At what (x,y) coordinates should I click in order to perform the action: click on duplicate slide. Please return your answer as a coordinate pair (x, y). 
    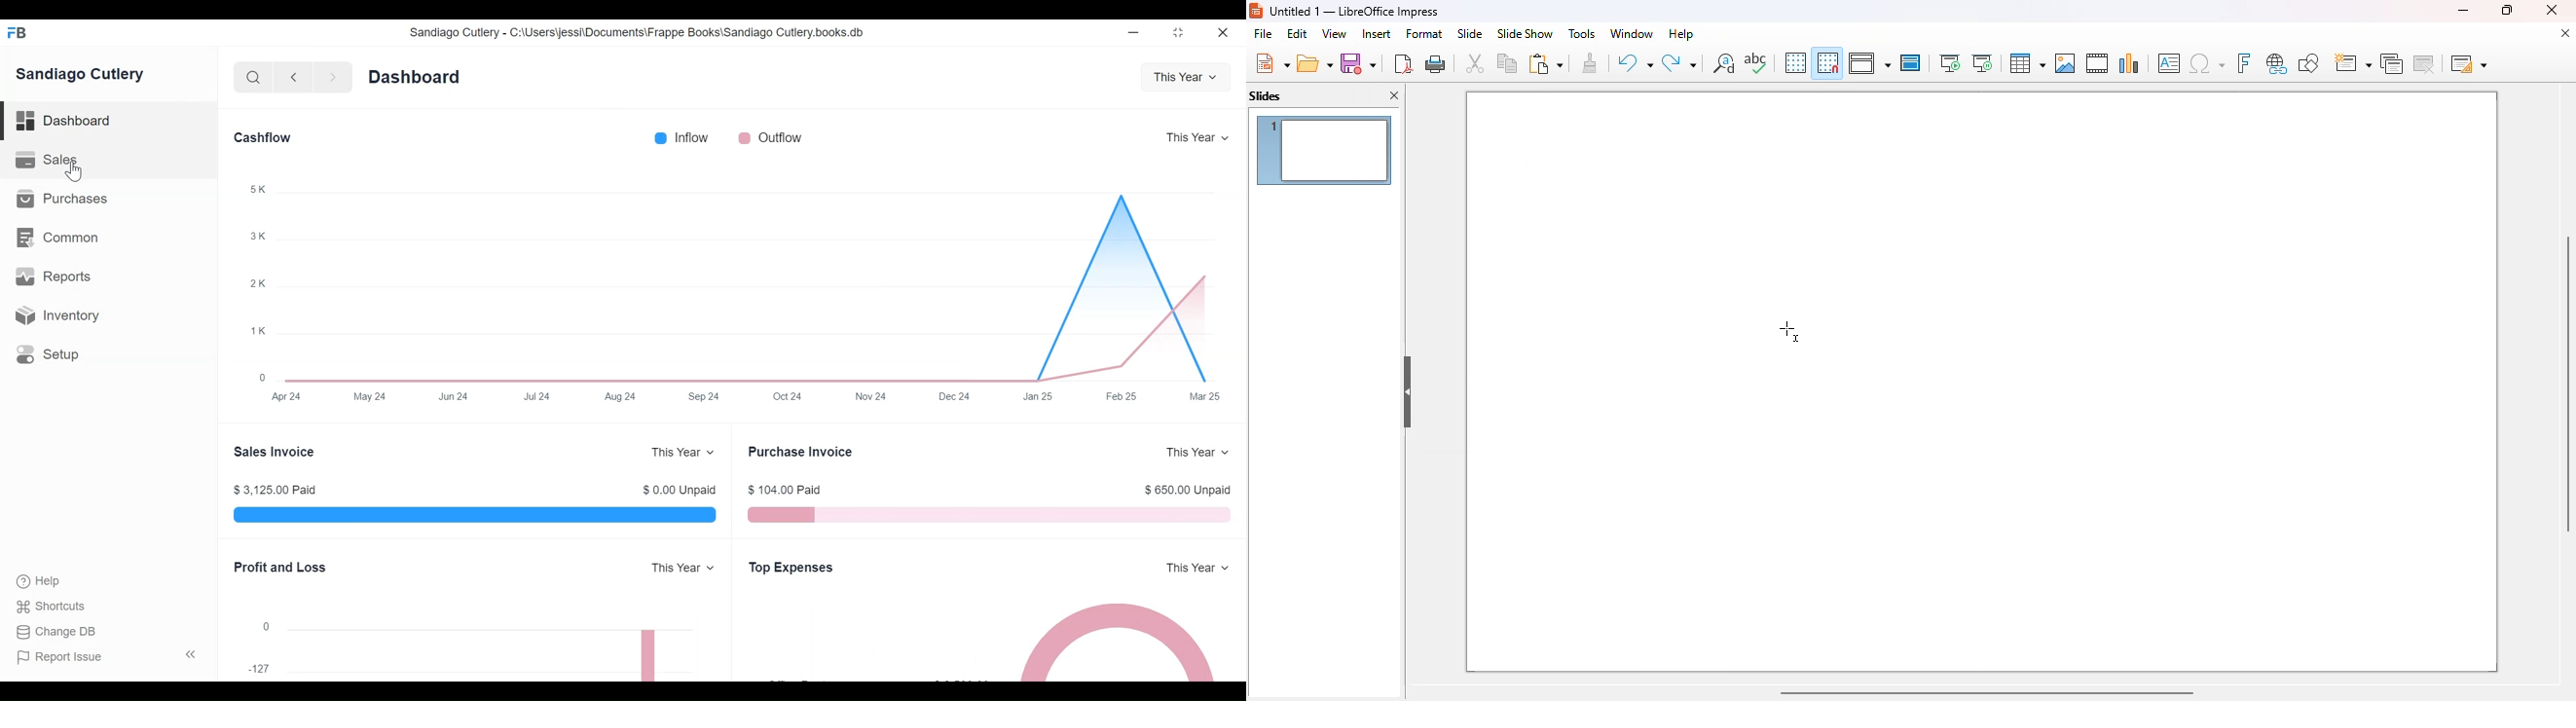
    Looking at the image, I should click on (2392, 63).